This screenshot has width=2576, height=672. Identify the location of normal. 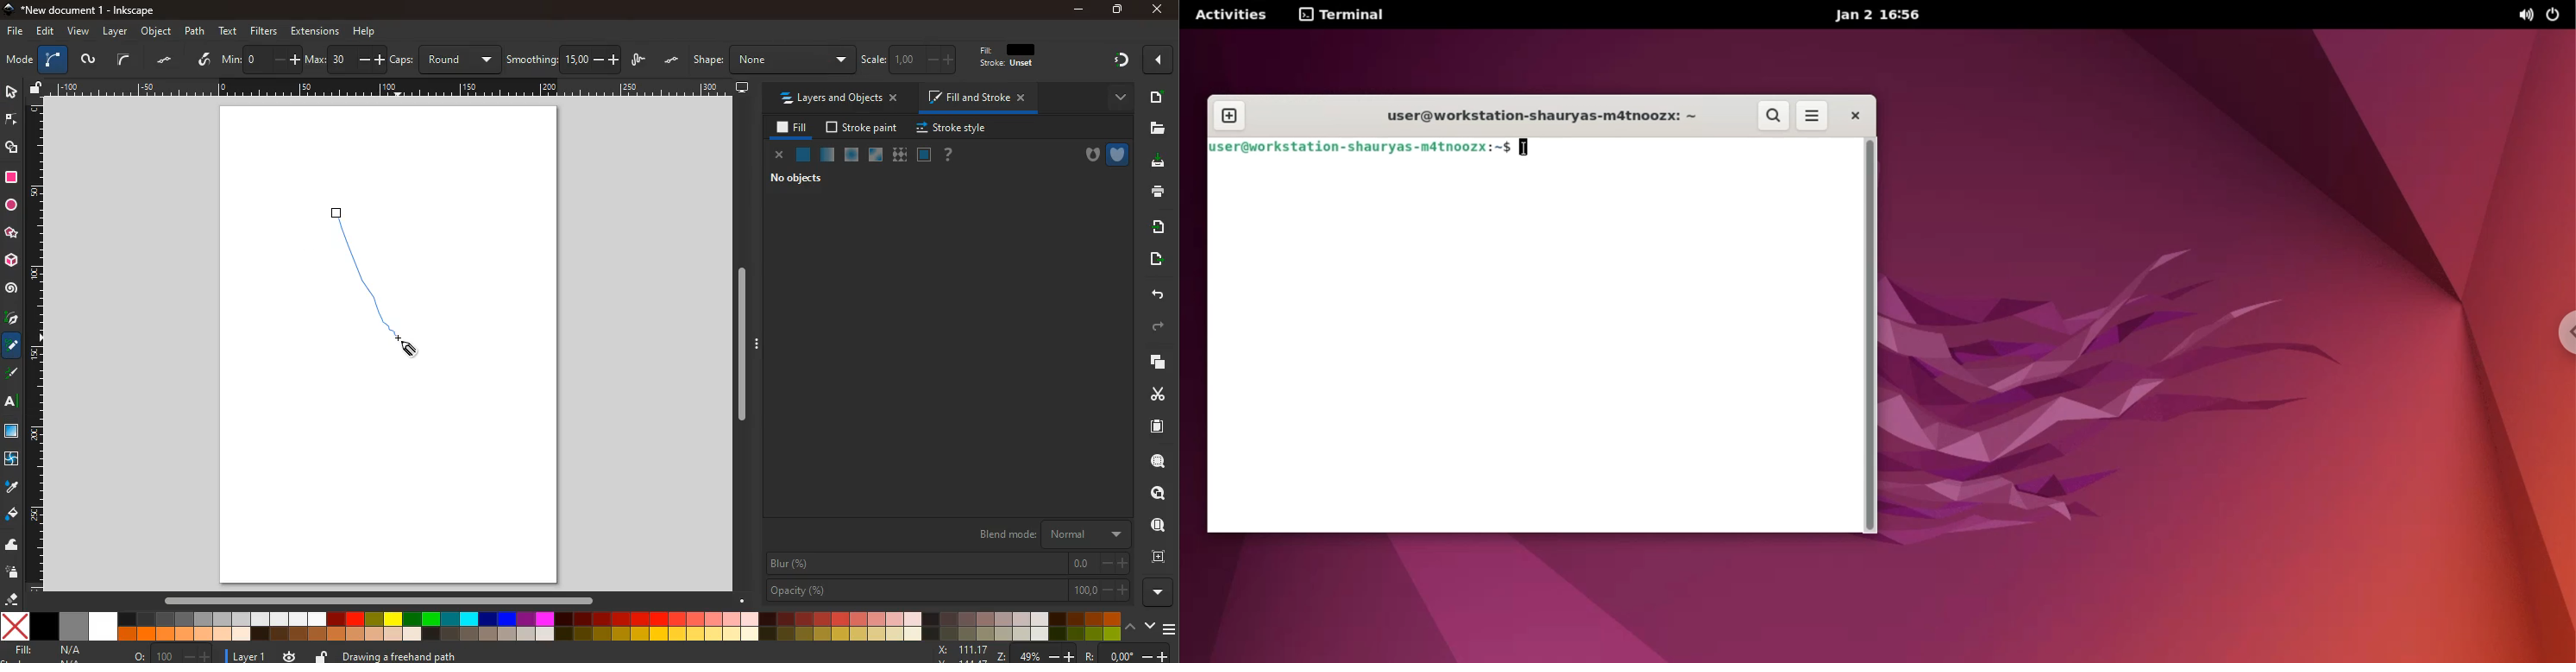
(803, 157).